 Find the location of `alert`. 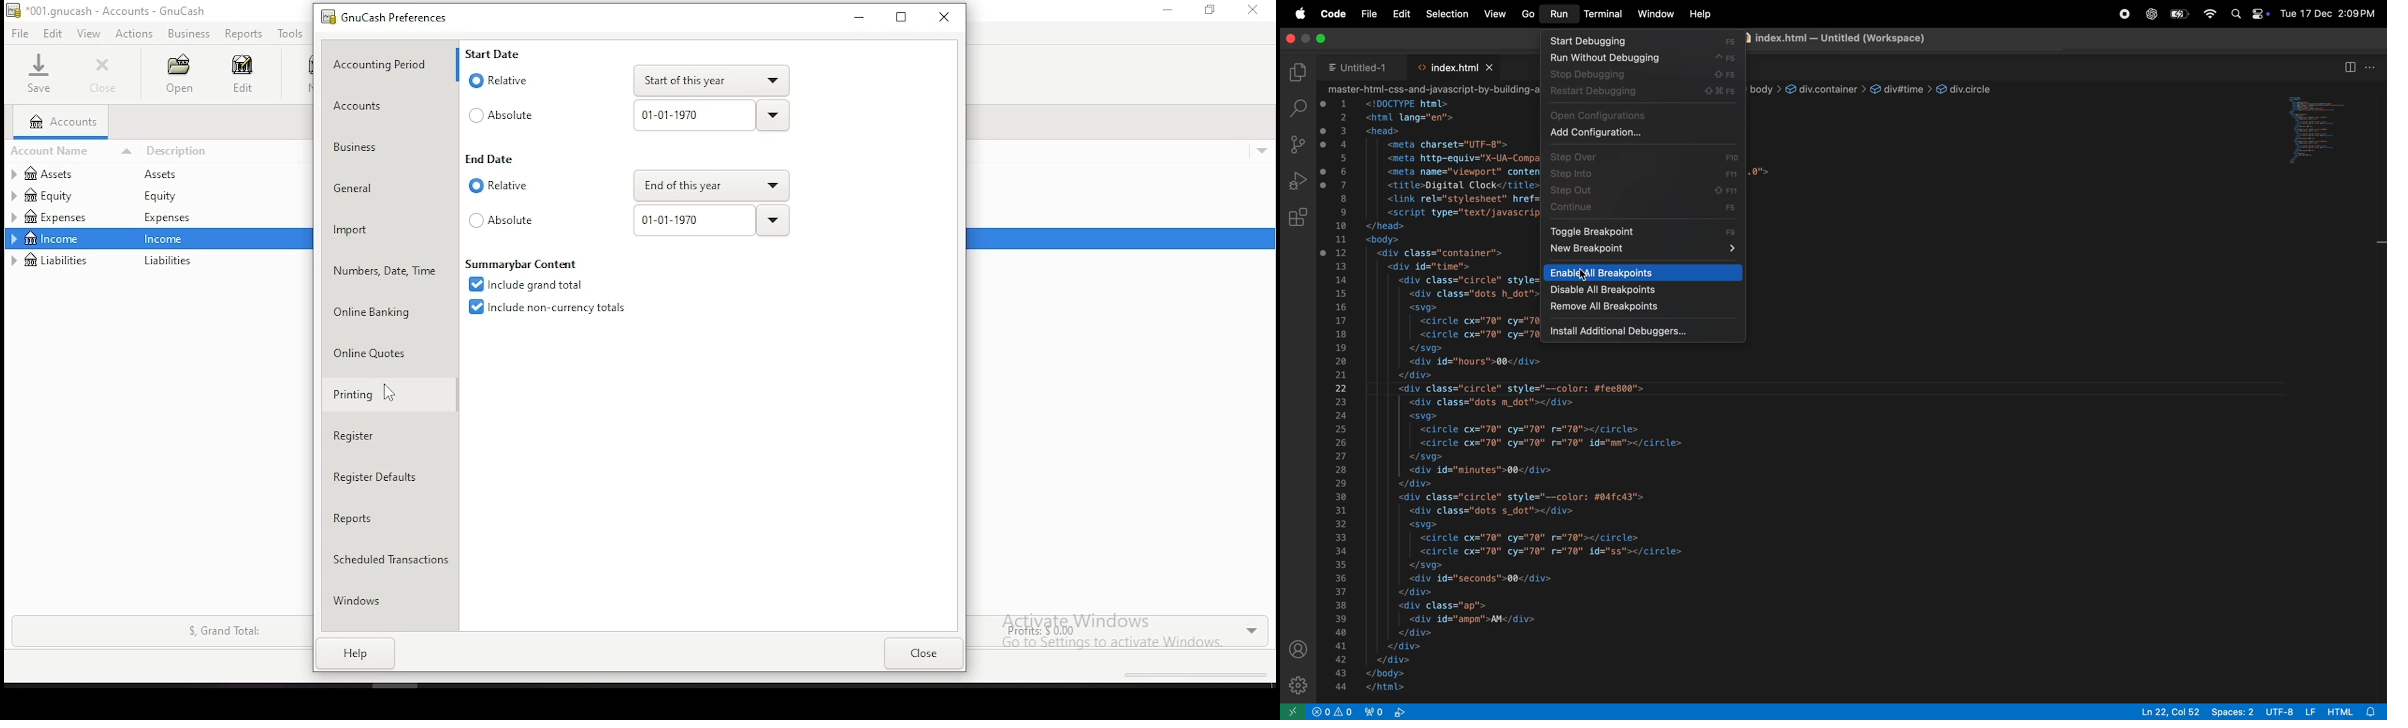

alert is located at coordinates (1345, 711).